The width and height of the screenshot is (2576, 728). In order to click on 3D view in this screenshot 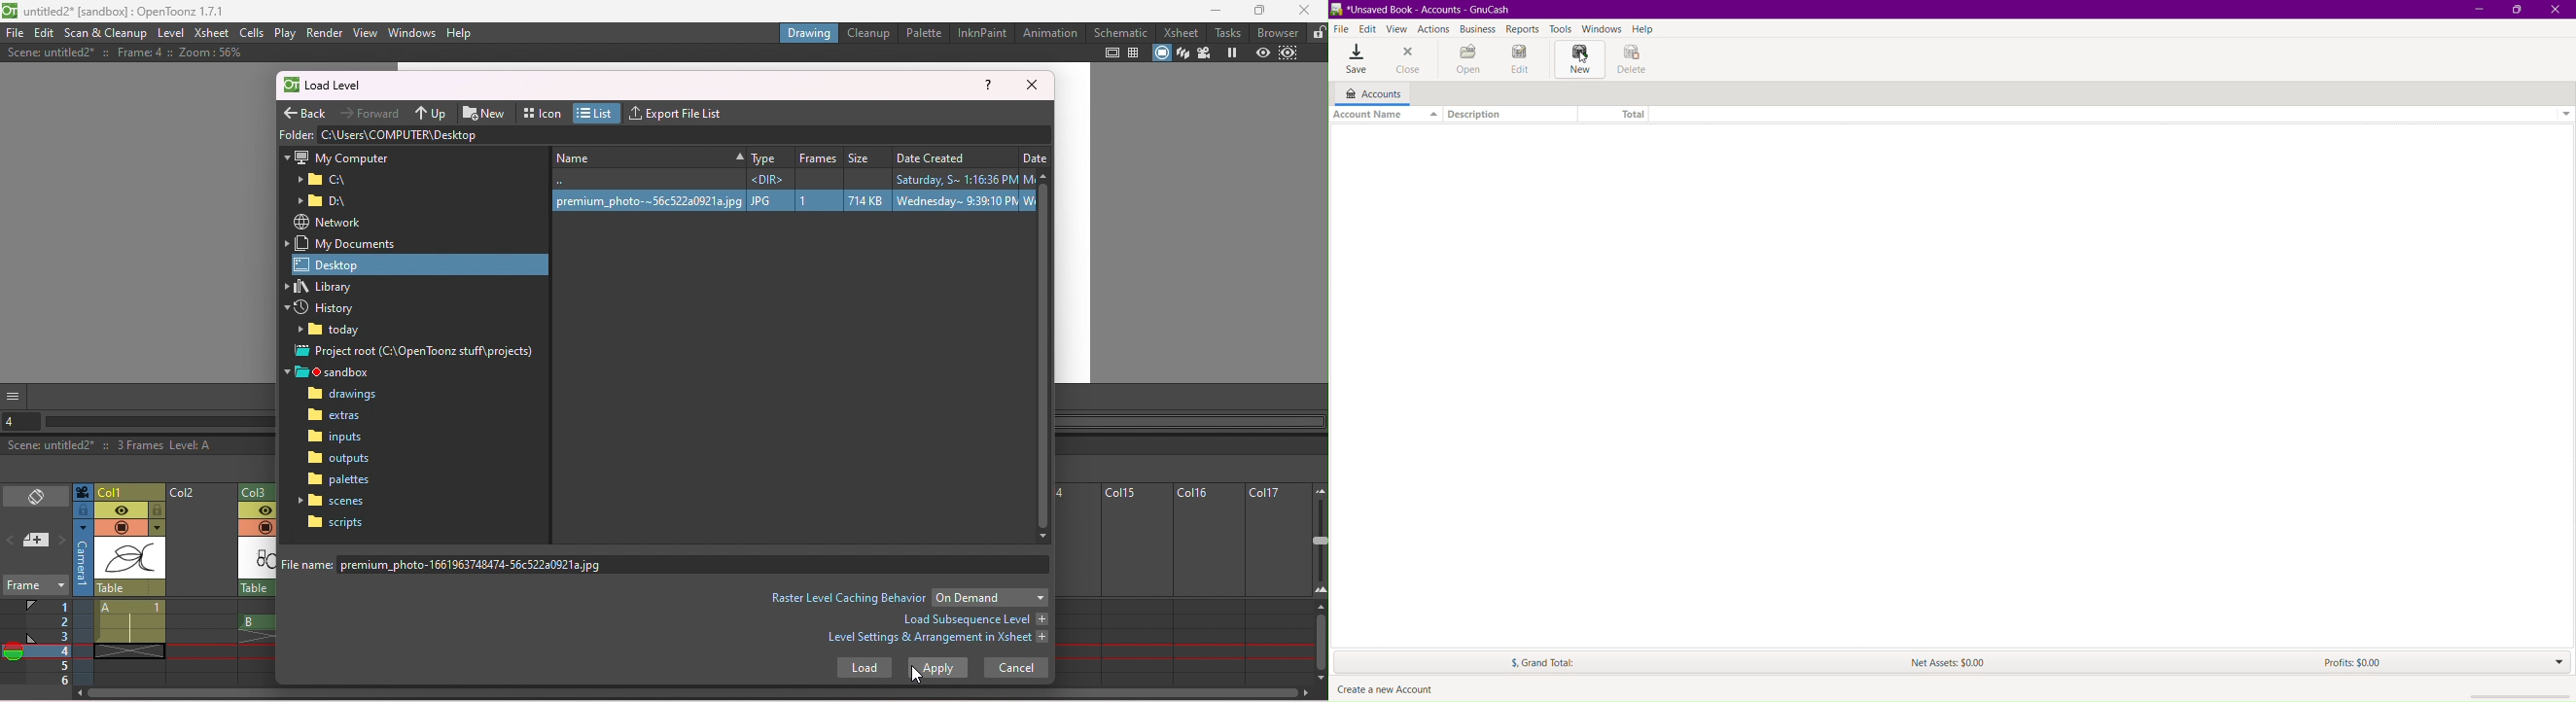, I will do `click(1183, 53)`.